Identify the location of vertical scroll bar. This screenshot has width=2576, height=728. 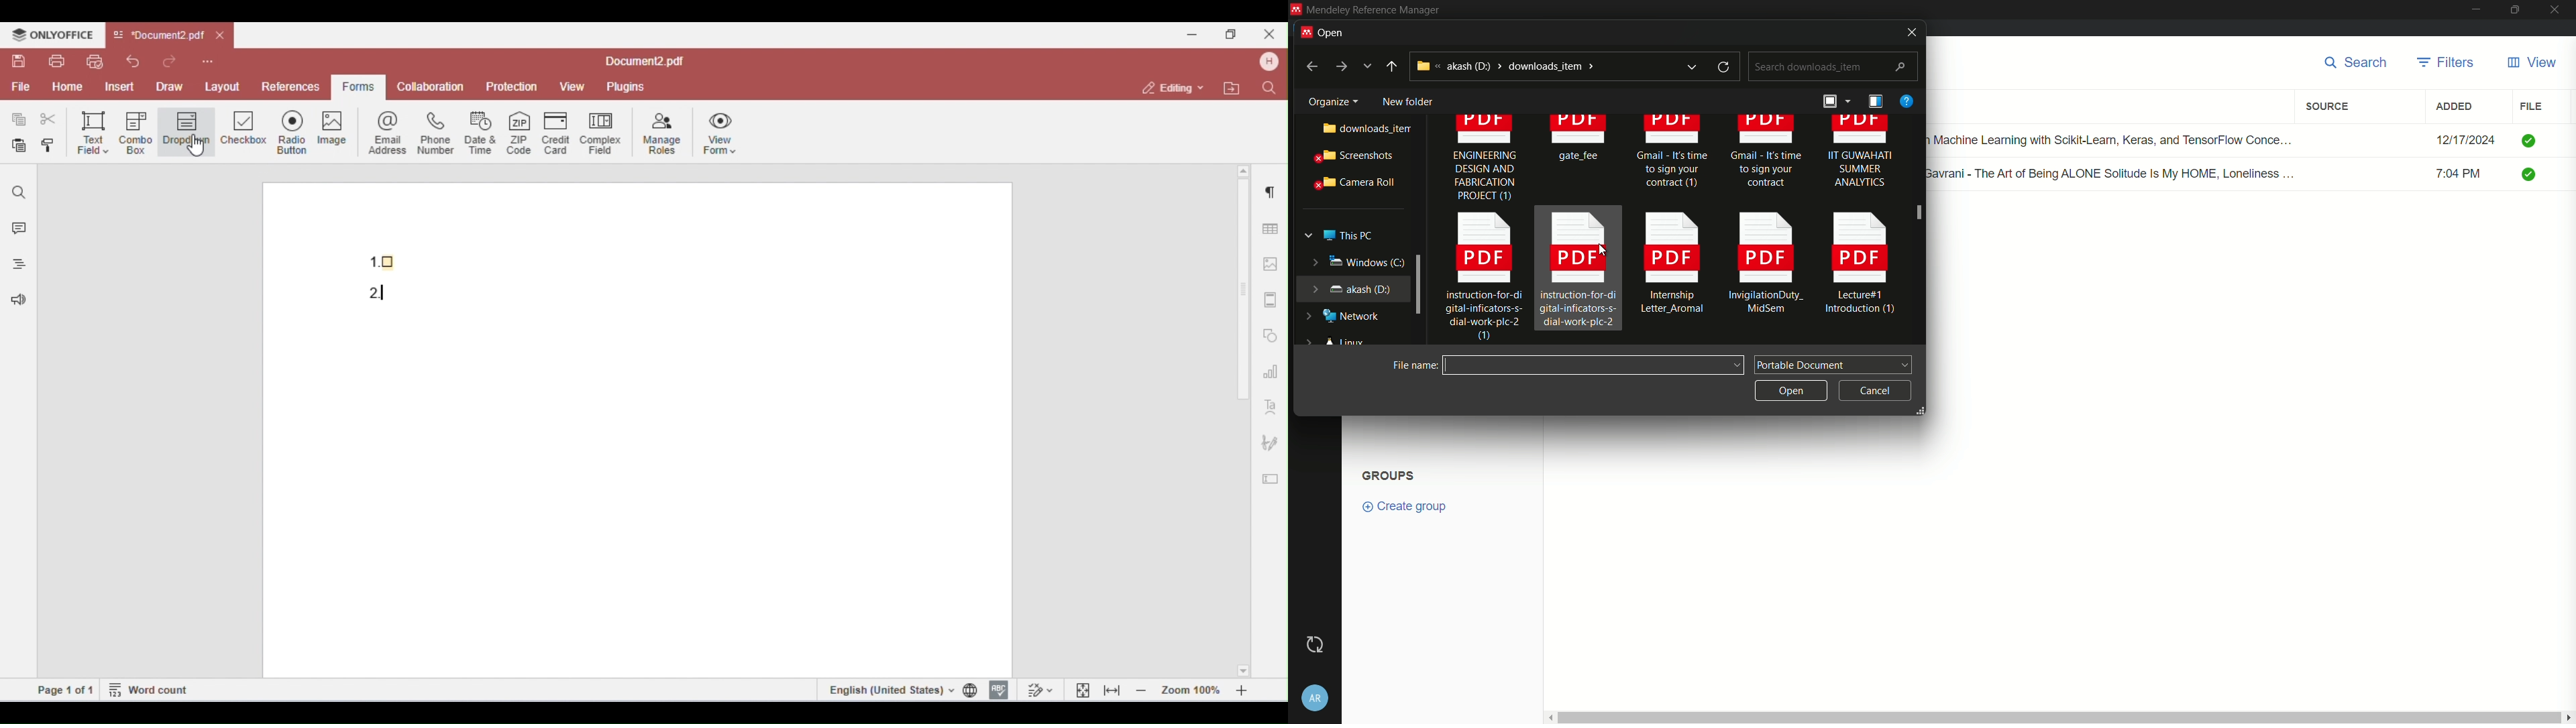
(2057, 717).